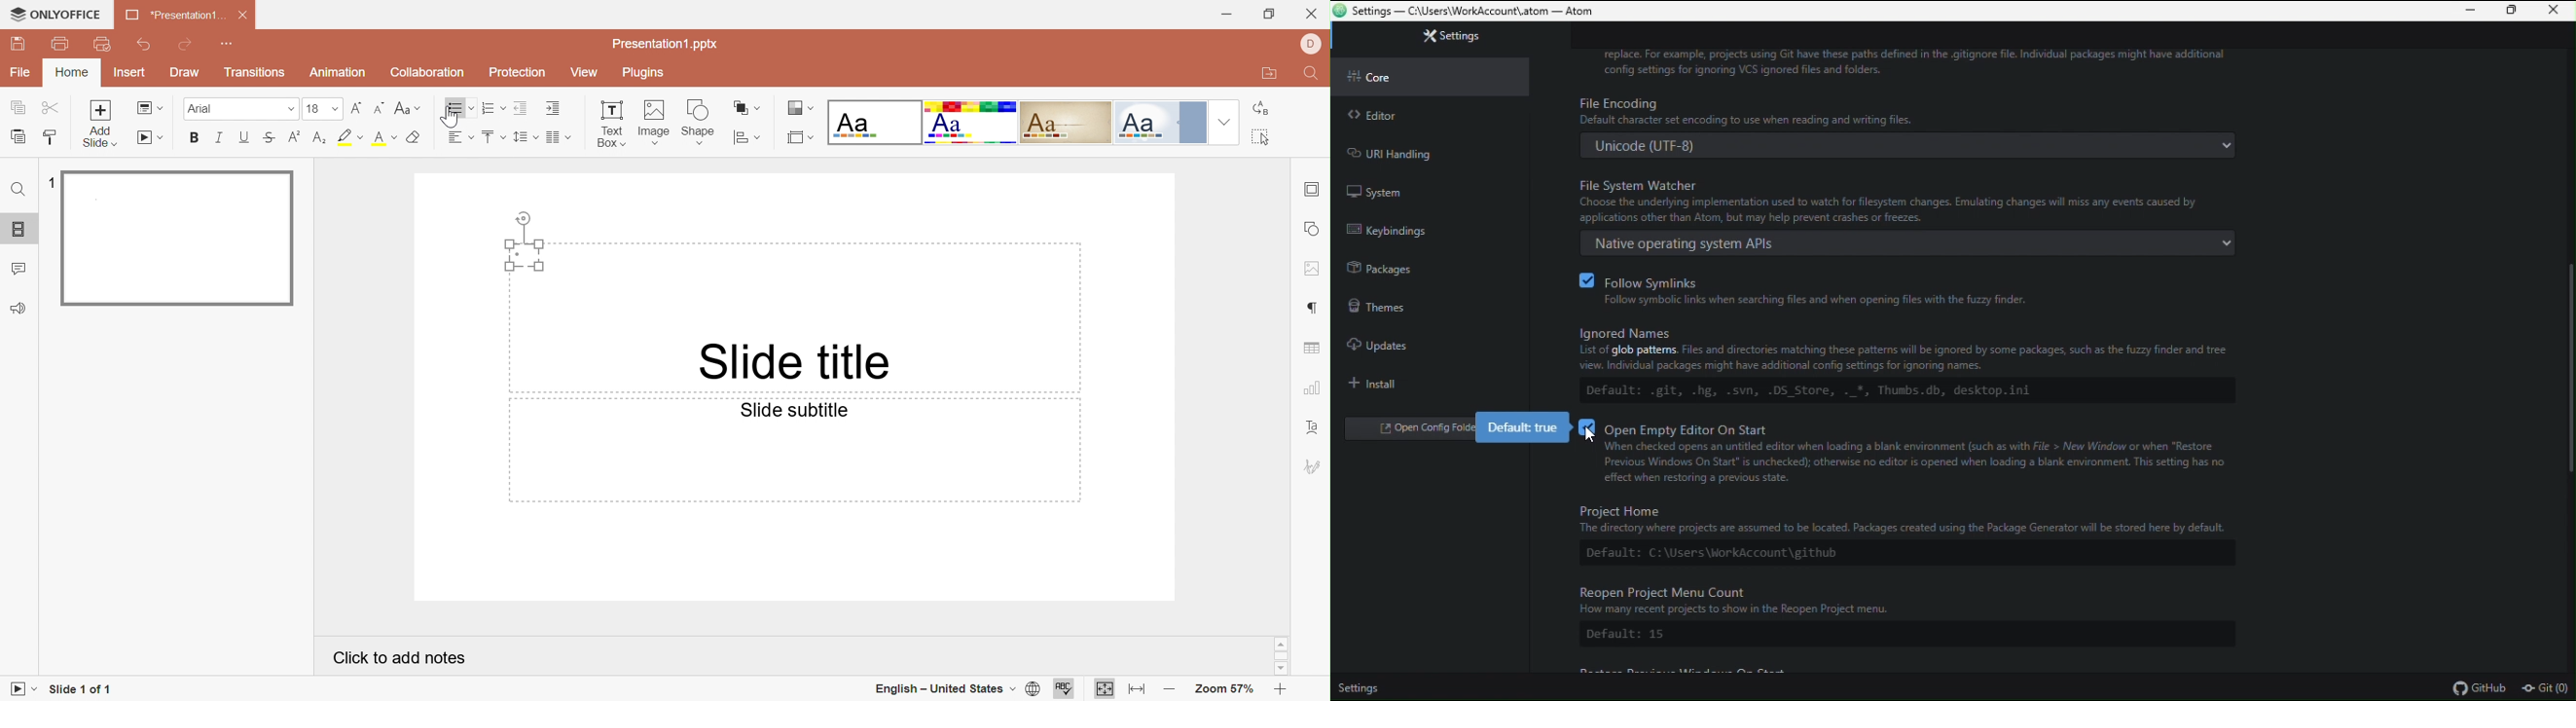 The width and height of the screenshot is (2576, 728). Describe the element at coordinates (52, 108) in the screenshot. I see `Cut` at that location.